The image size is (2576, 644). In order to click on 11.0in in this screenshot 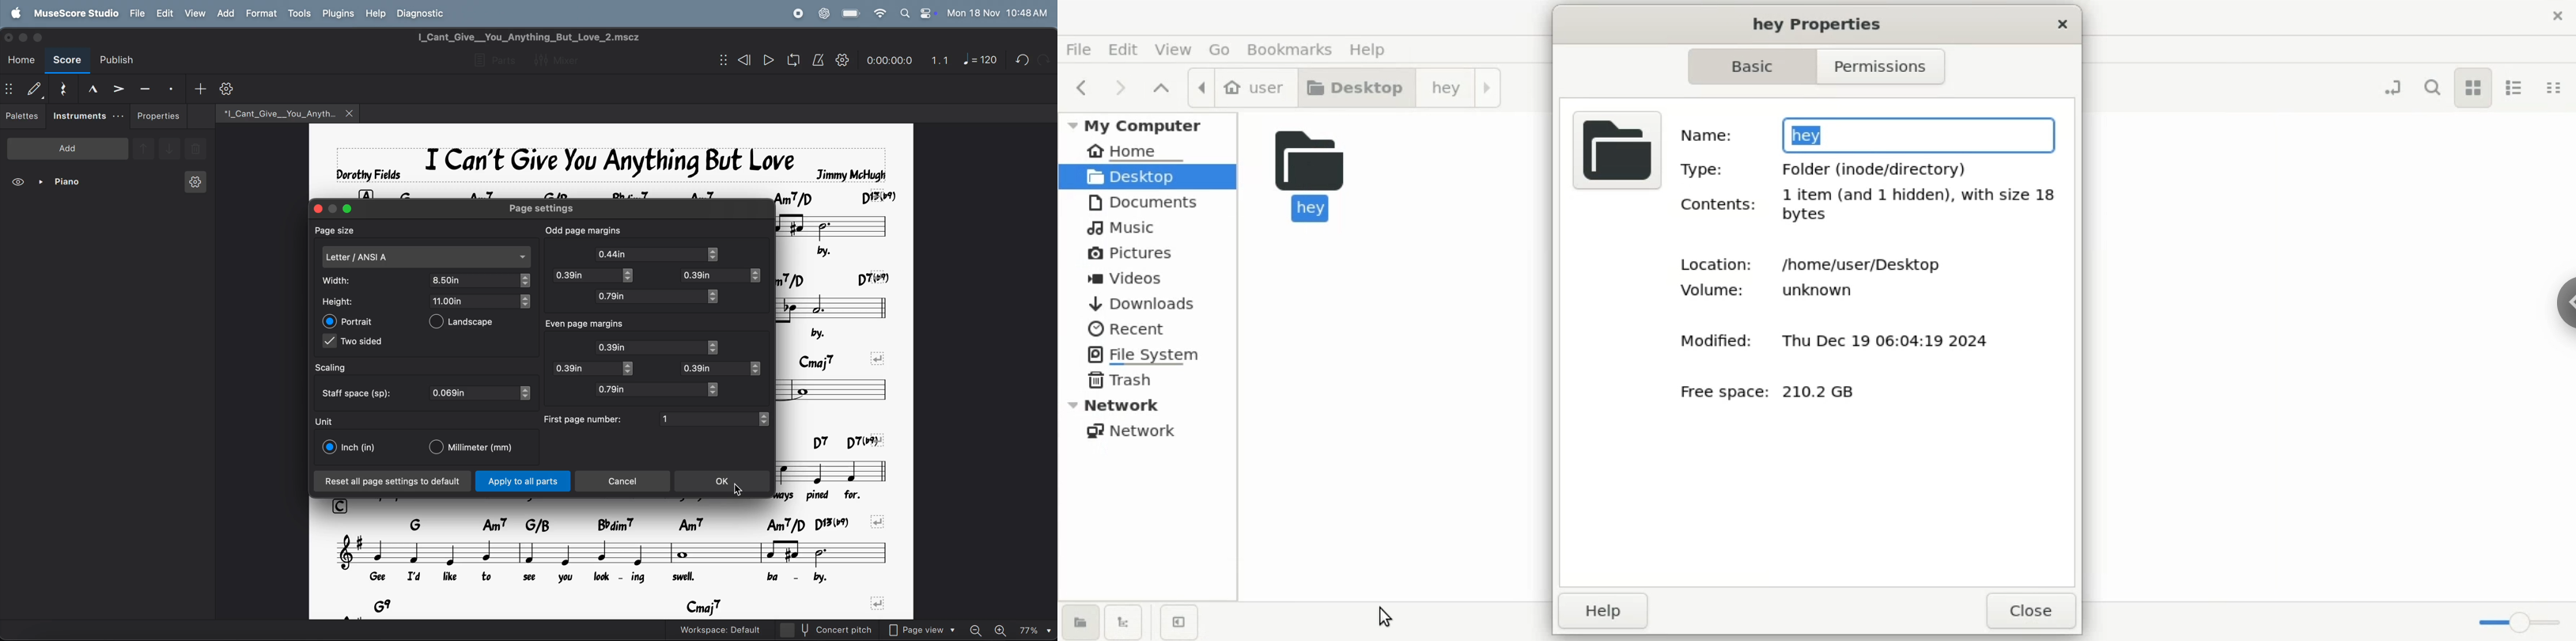, I will do `click(474, 300)`.